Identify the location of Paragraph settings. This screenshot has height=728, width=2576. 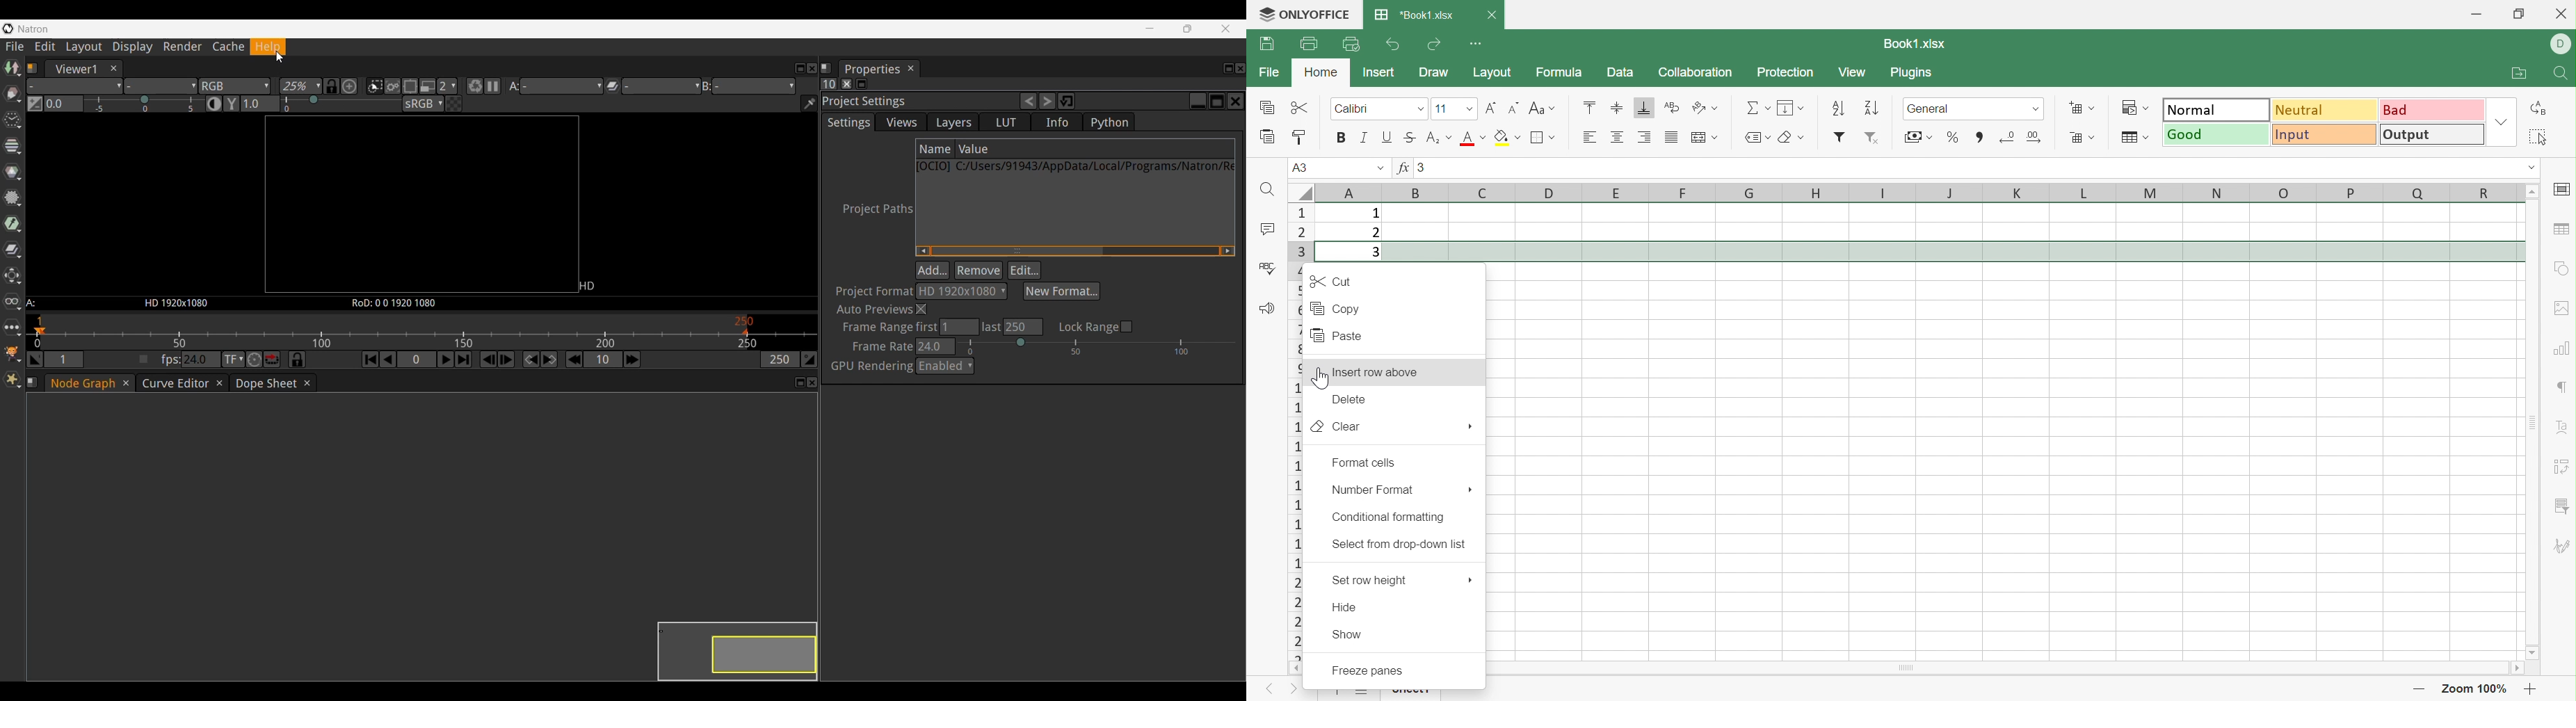
(2561, 384).